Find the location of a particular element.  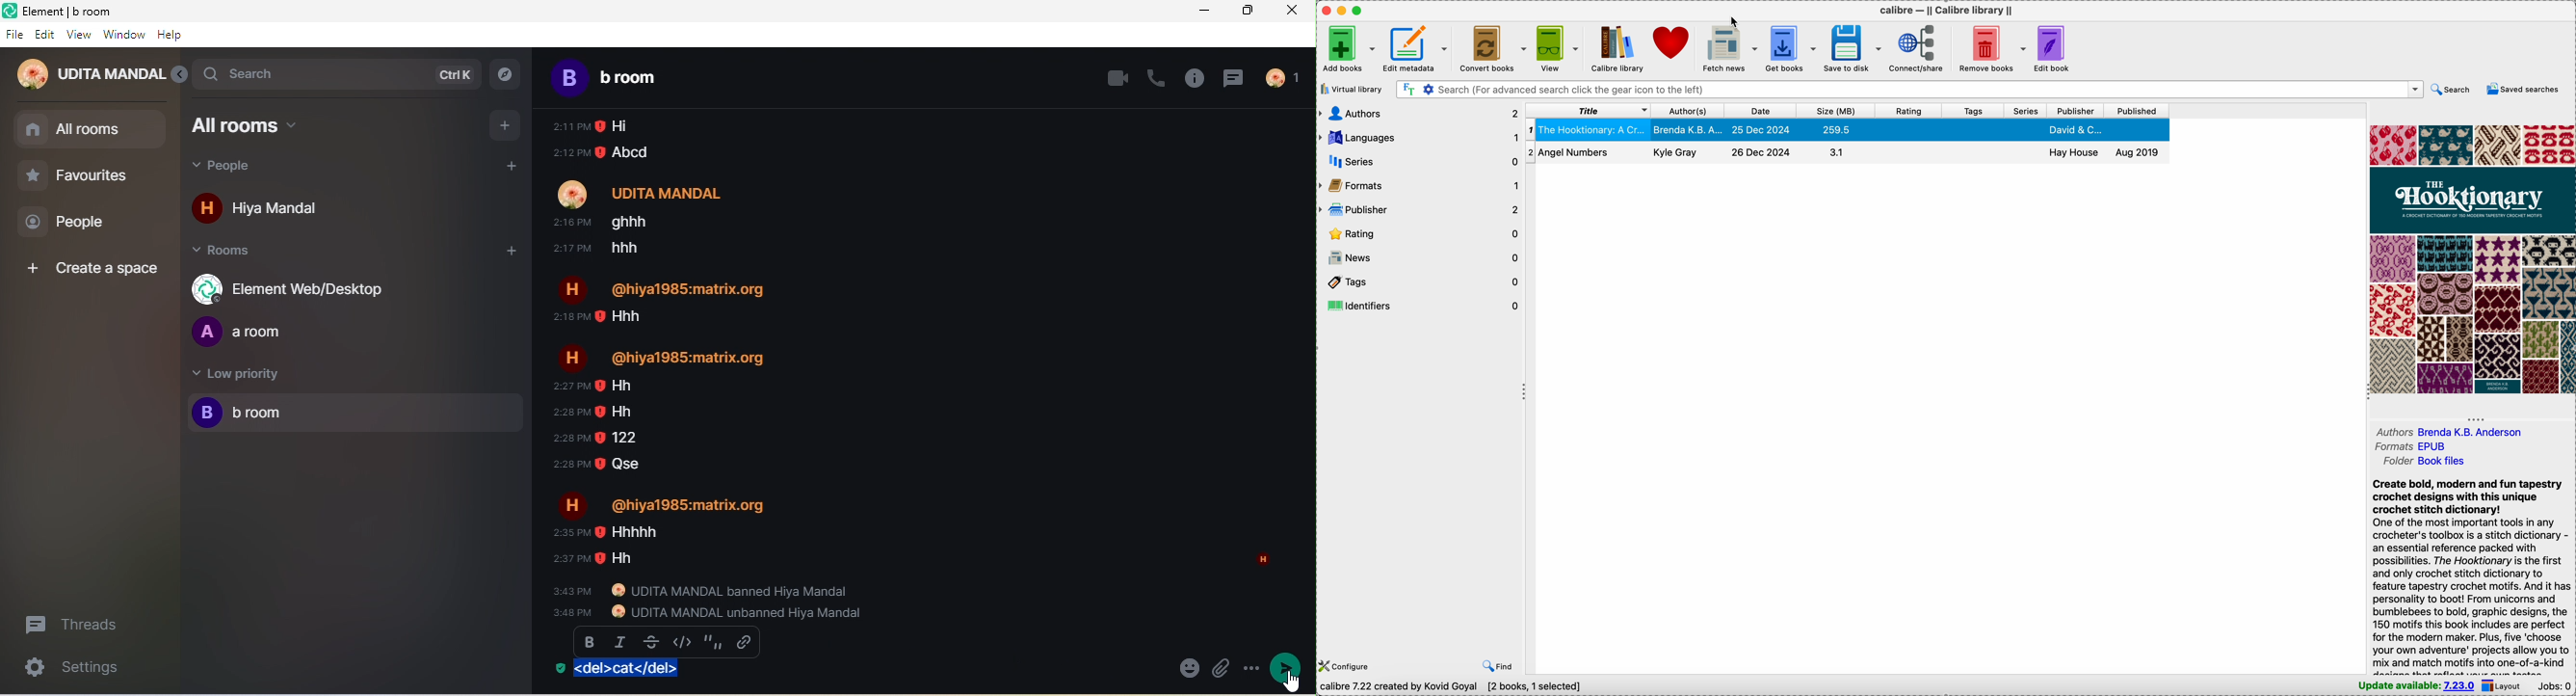

edit metadata is located at coordinates (1417, 48).